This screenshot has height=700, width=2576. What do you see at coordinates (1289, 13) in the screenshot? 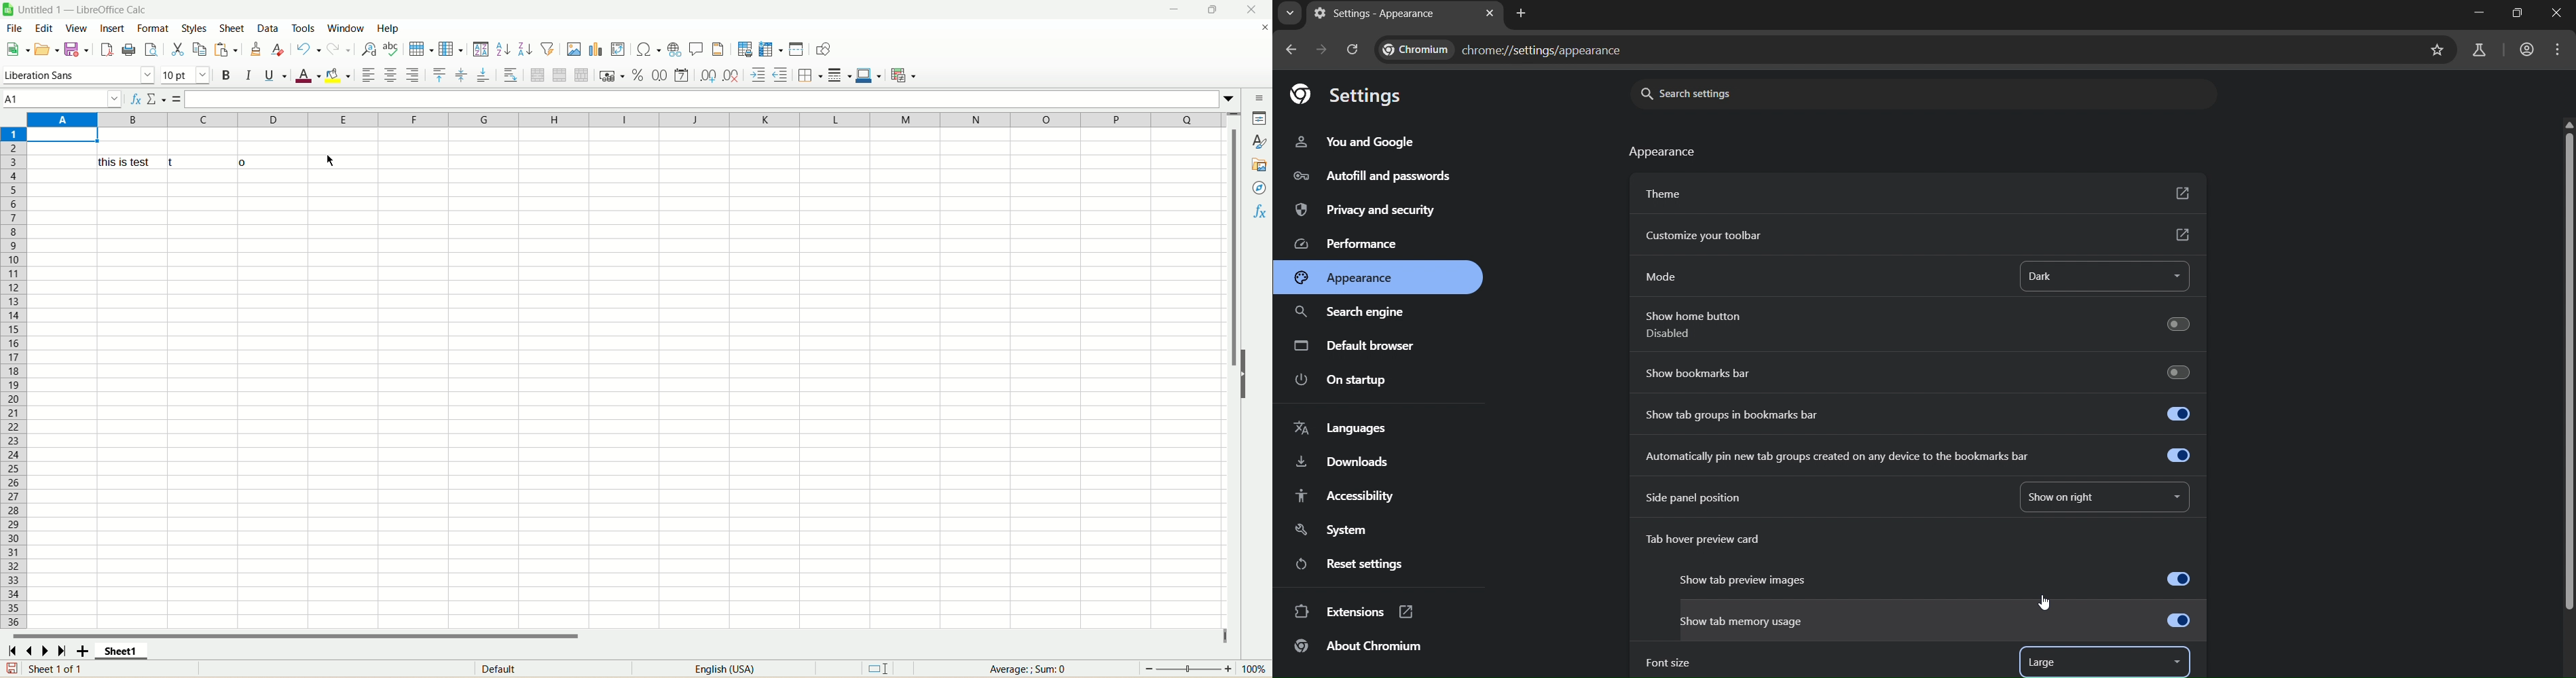
I see `search tabs` at bounding box center [1289, 13].